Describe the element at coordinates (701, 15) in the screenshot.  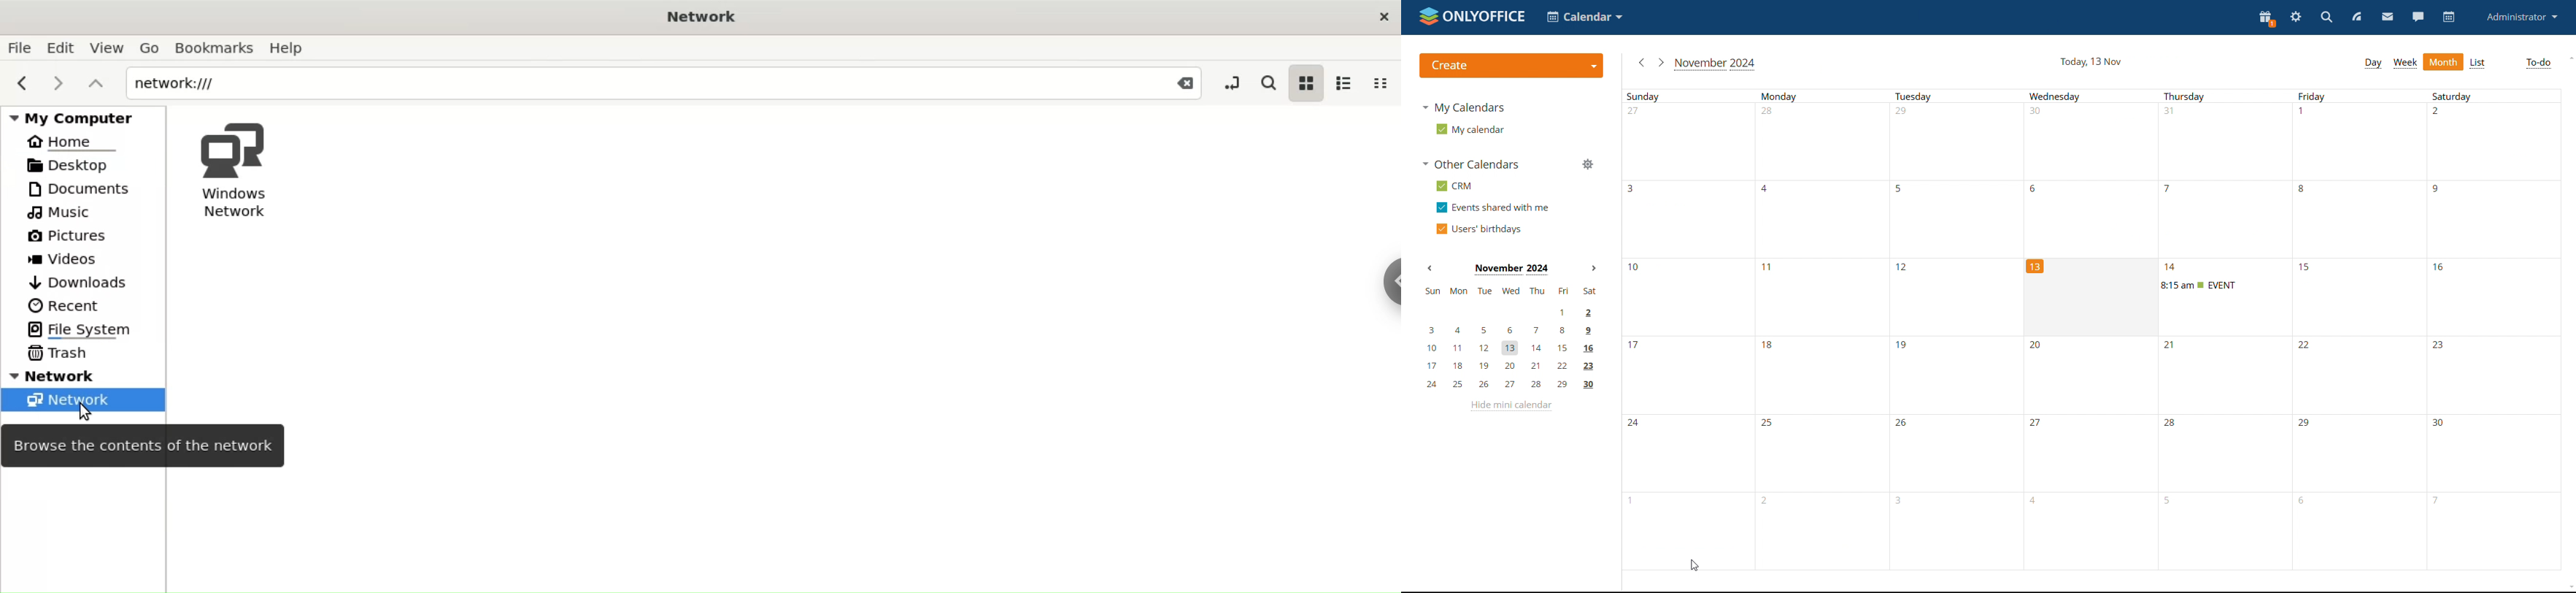
I see `Network` at that location.